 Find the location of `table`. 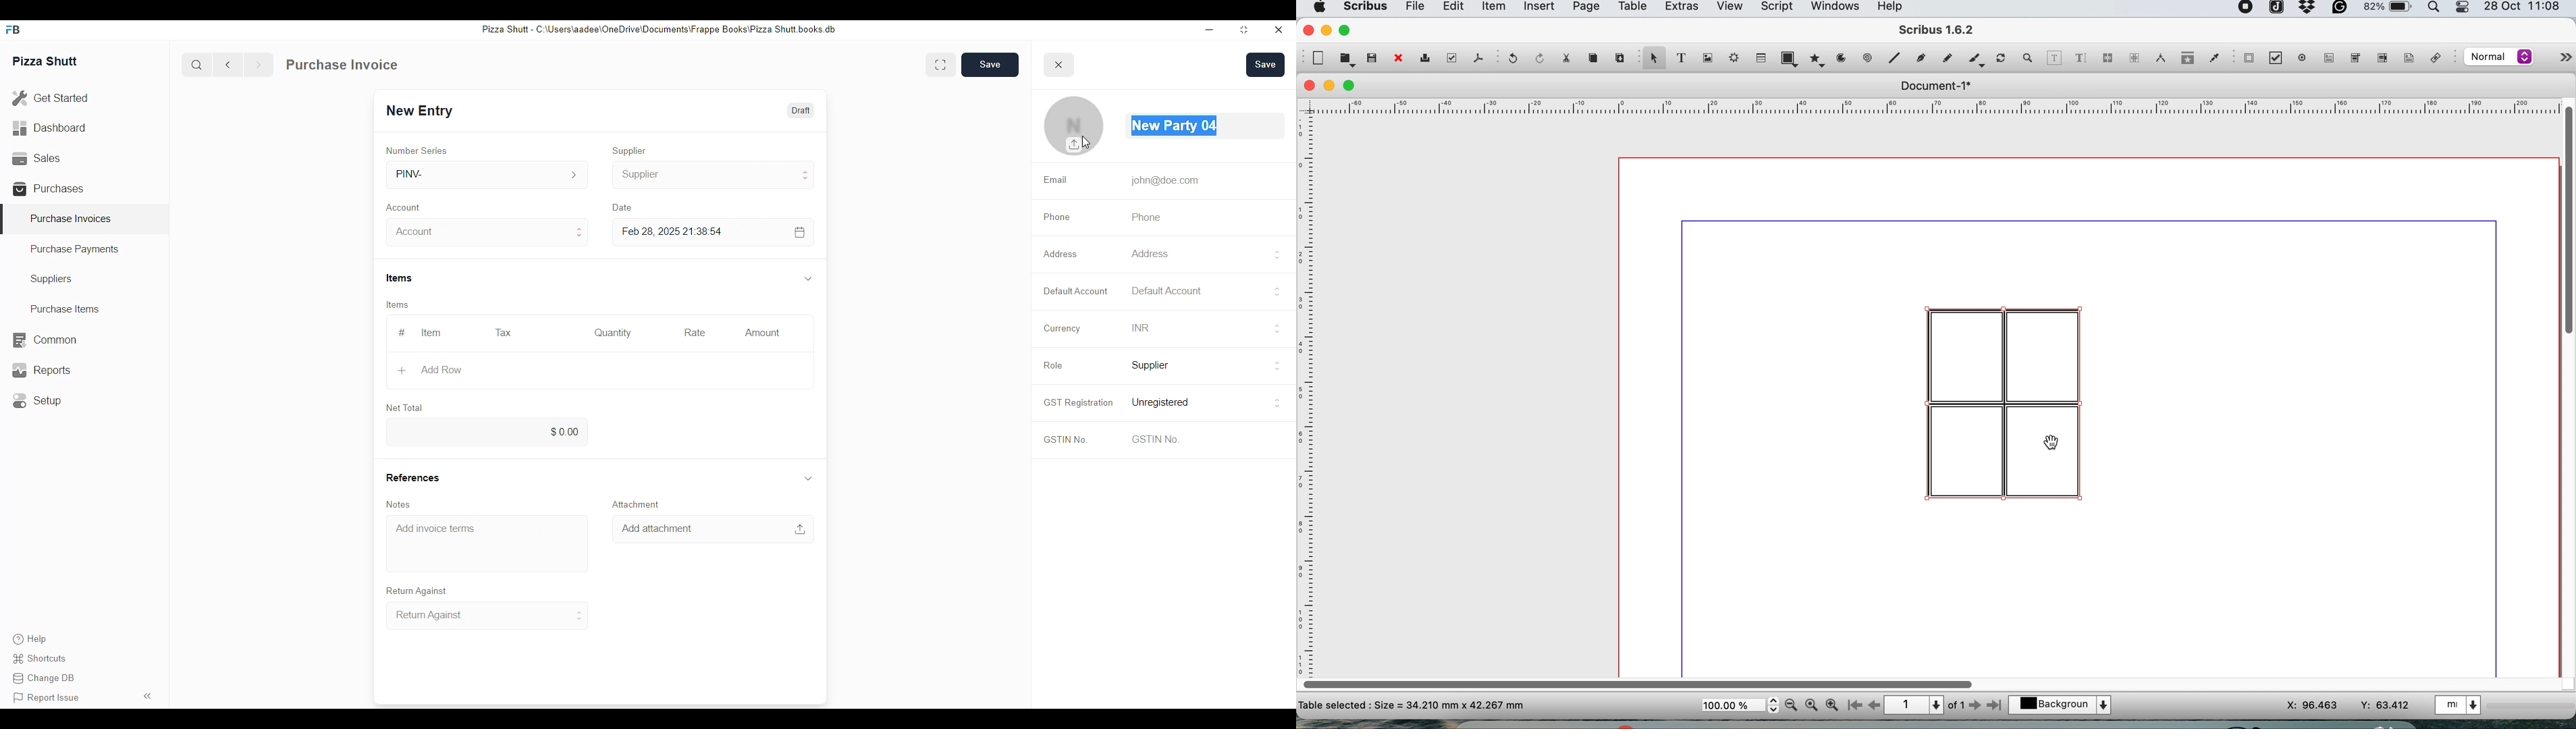

table is located at coordinates (1760, 57).